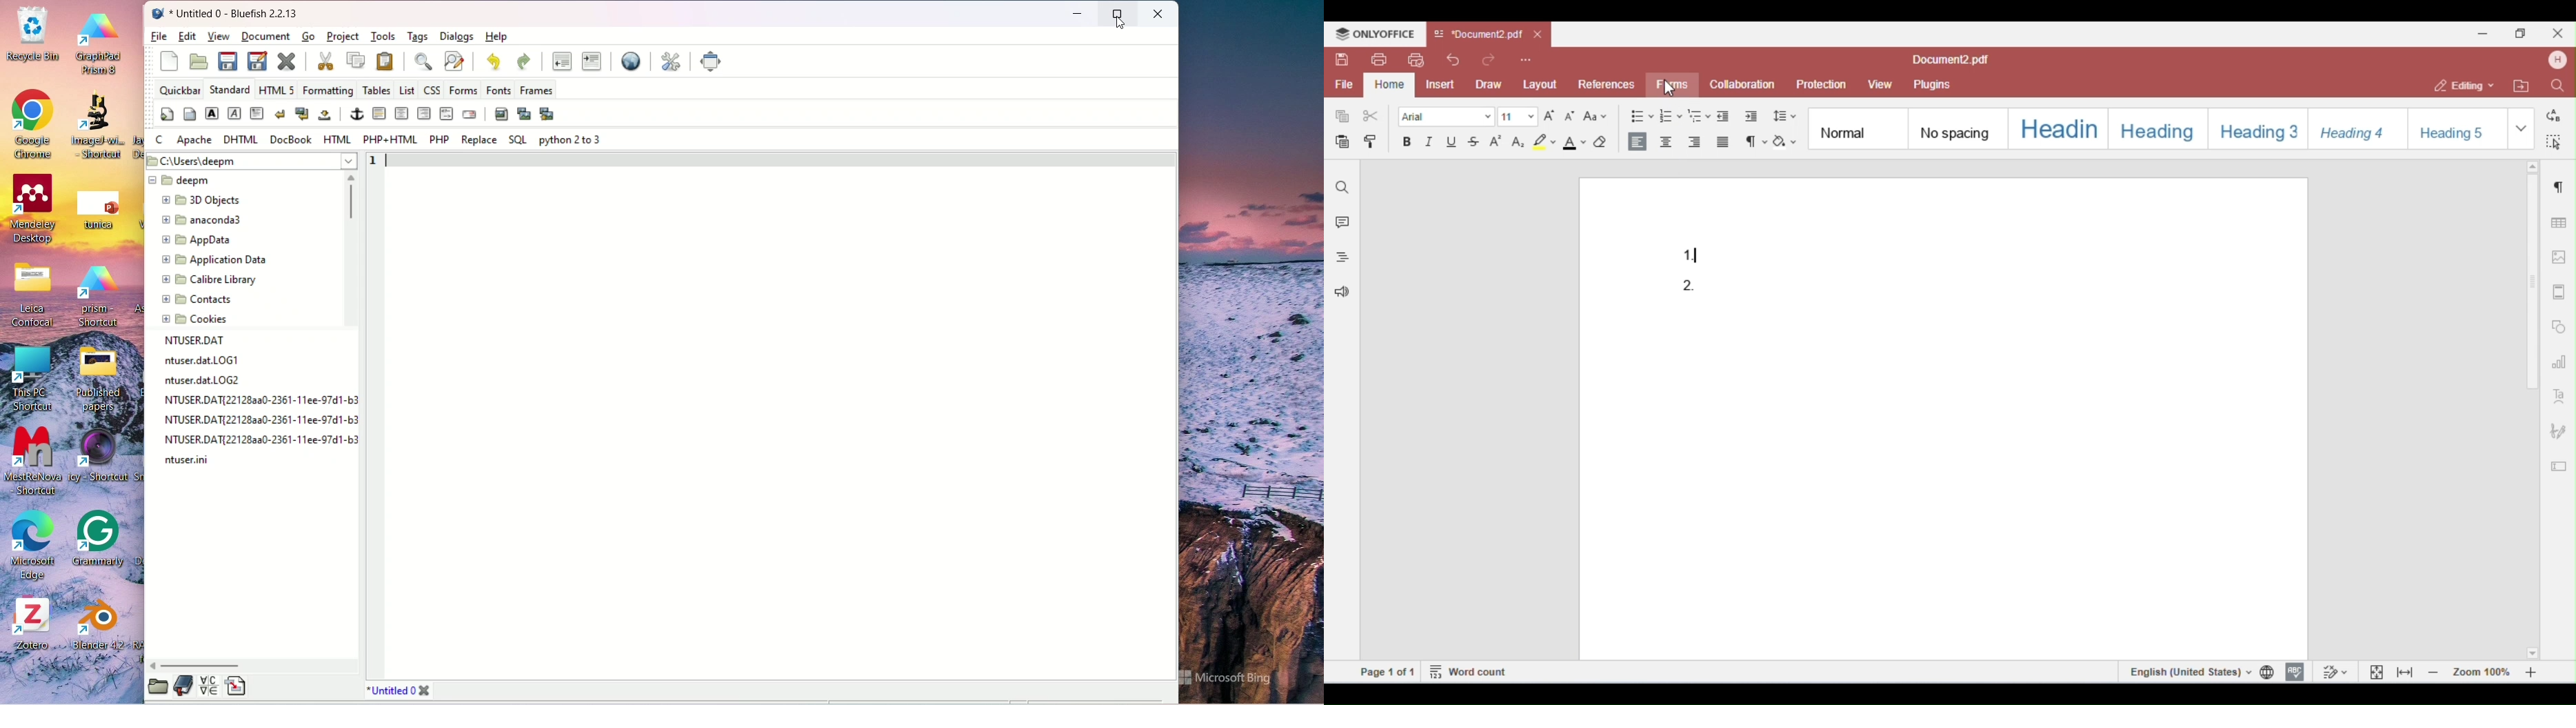 The height and width of the screenshot is (728, 2576). Describe the element at coordinates (95, 128) in the screenshot. I see `image shortcut` at that location.